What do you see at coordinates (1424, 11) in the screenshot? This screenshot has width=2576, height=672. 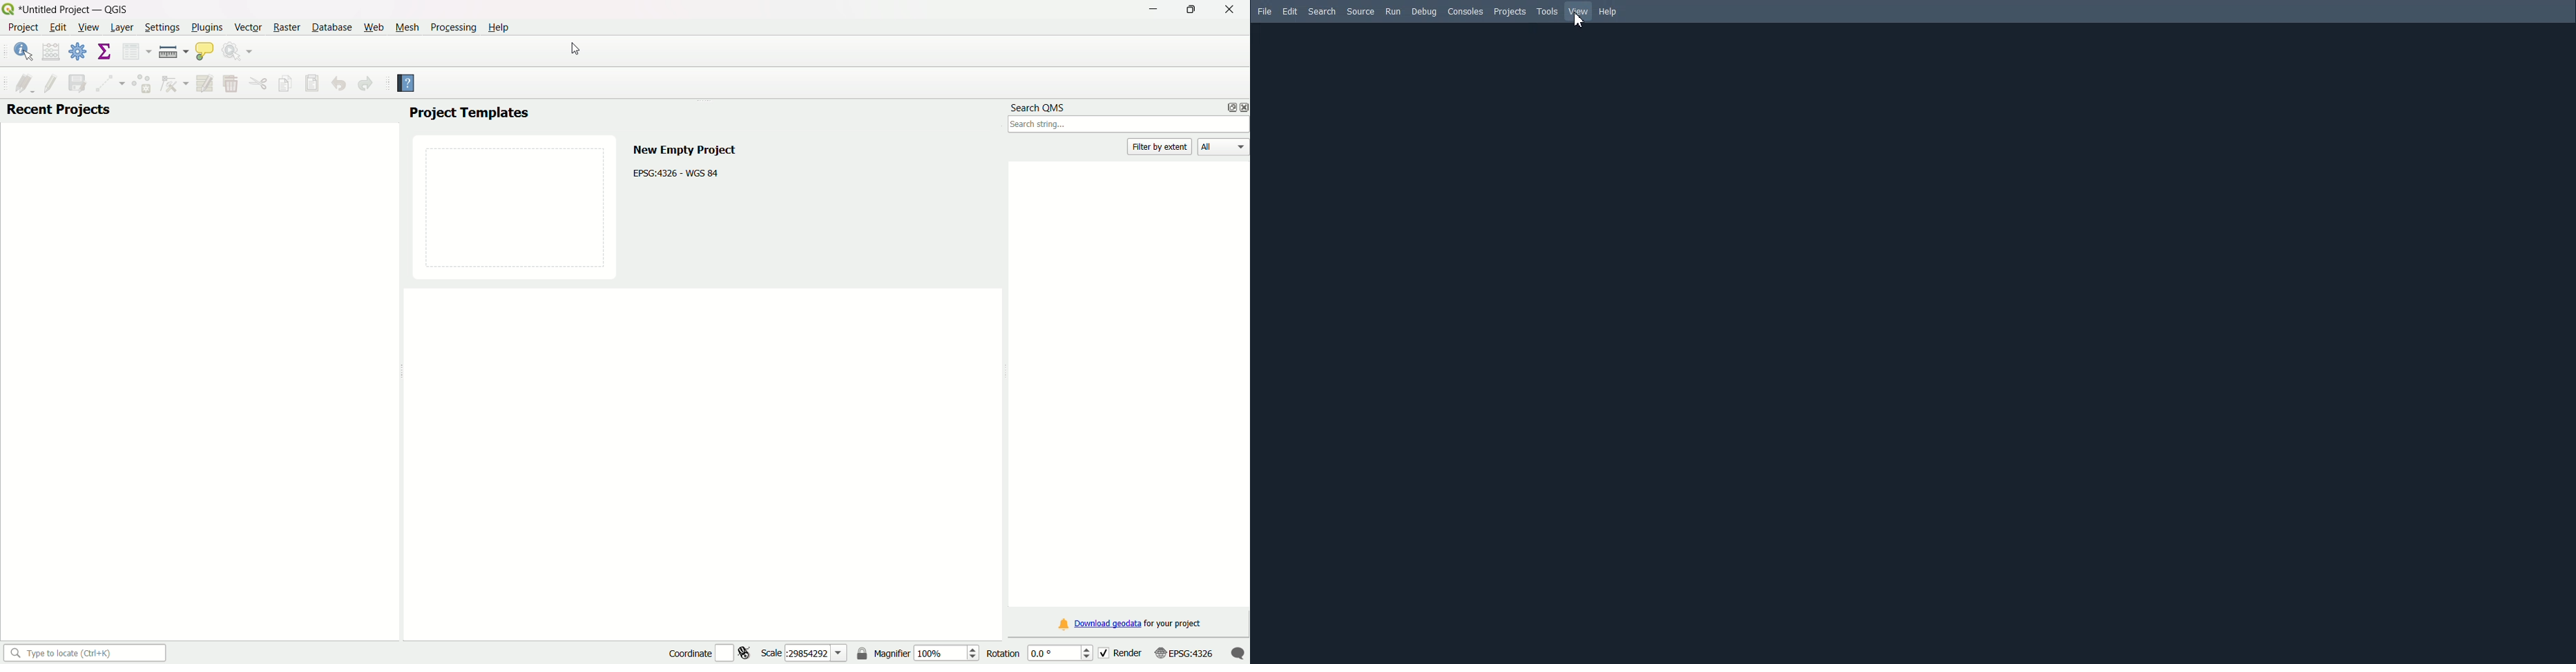 I see `Debug` at bounding box center [1424, 11].